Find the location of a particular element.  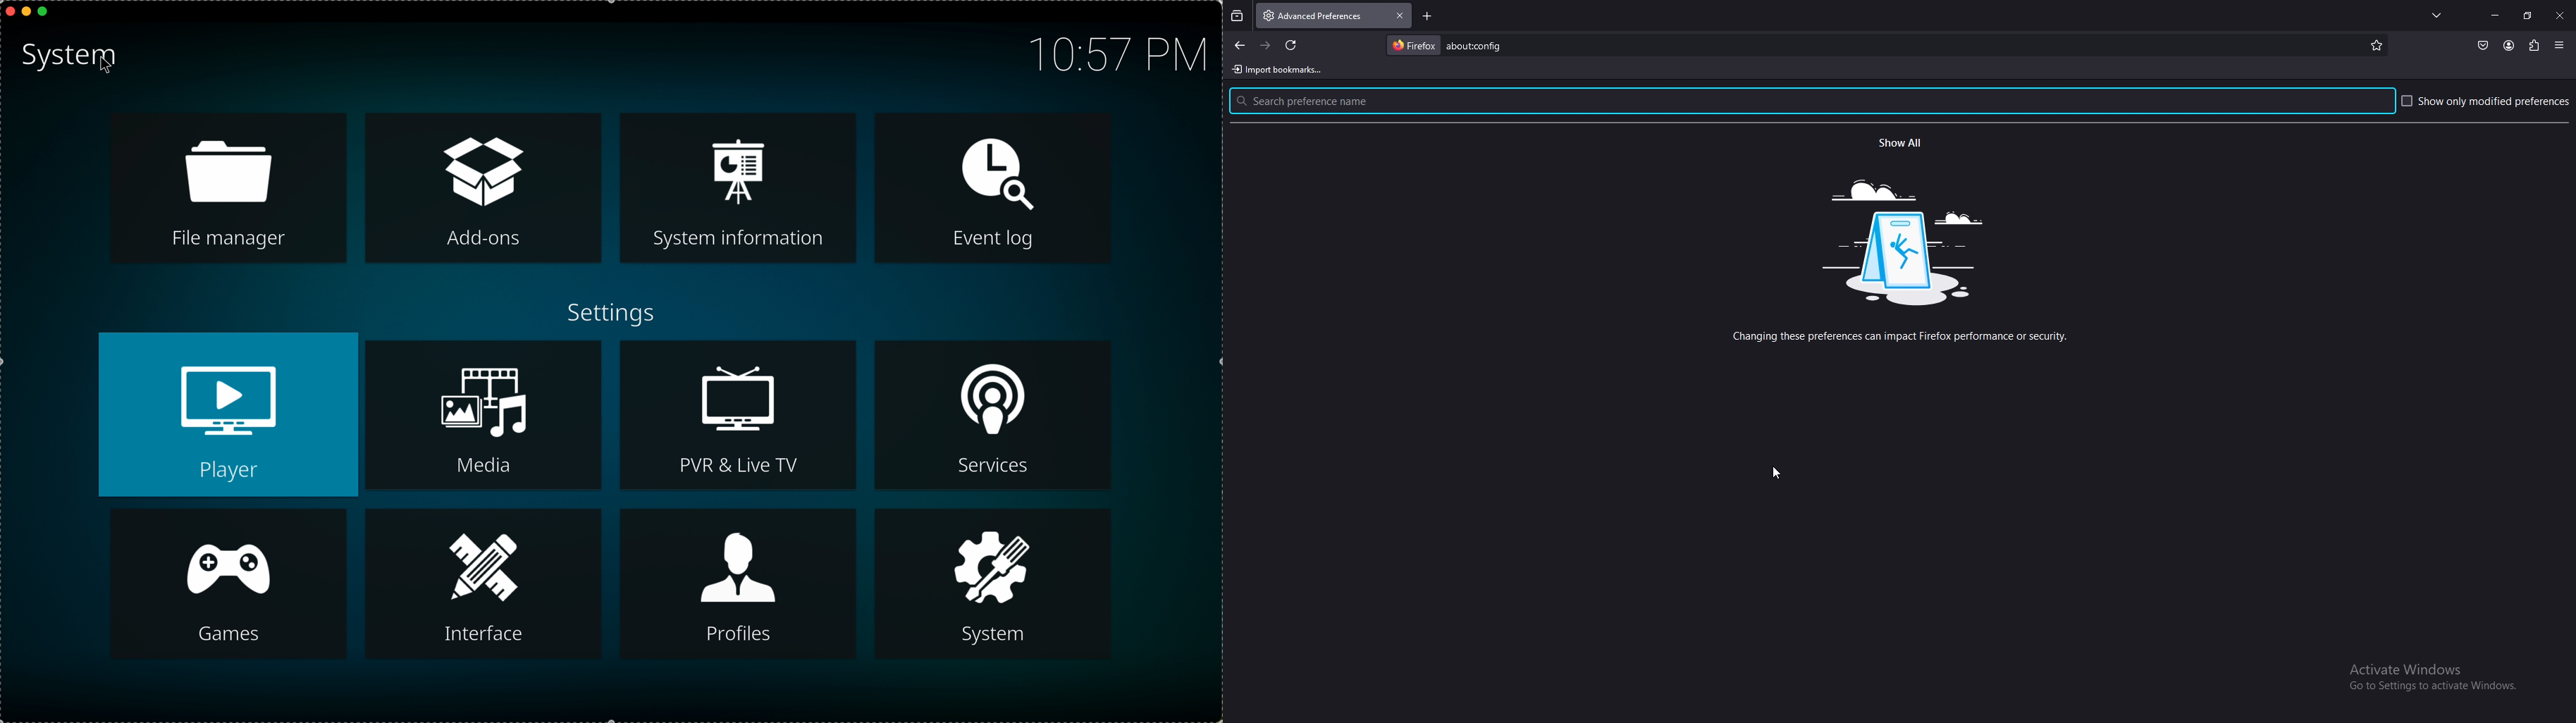

extensions is located at coordinates (2534, 44).